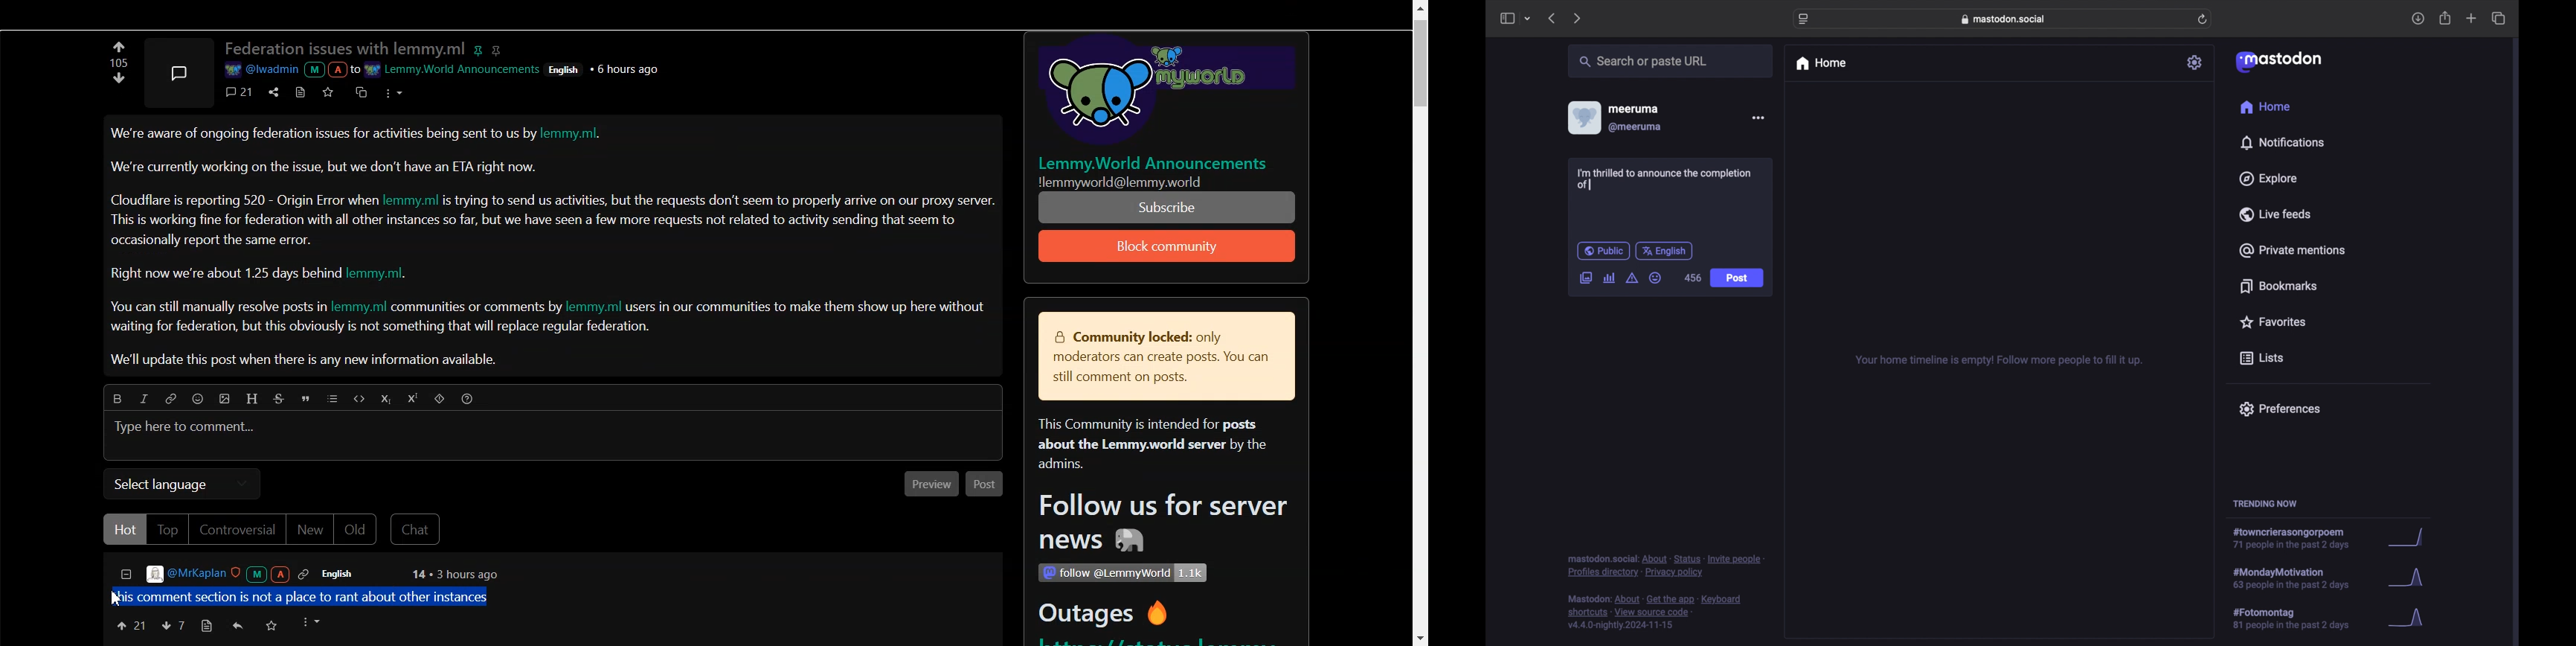 The height and width of the screenshot is (672, 2576). Describe the element at coordinates (1603, 251) in the screenshot. I see `public` at that location.